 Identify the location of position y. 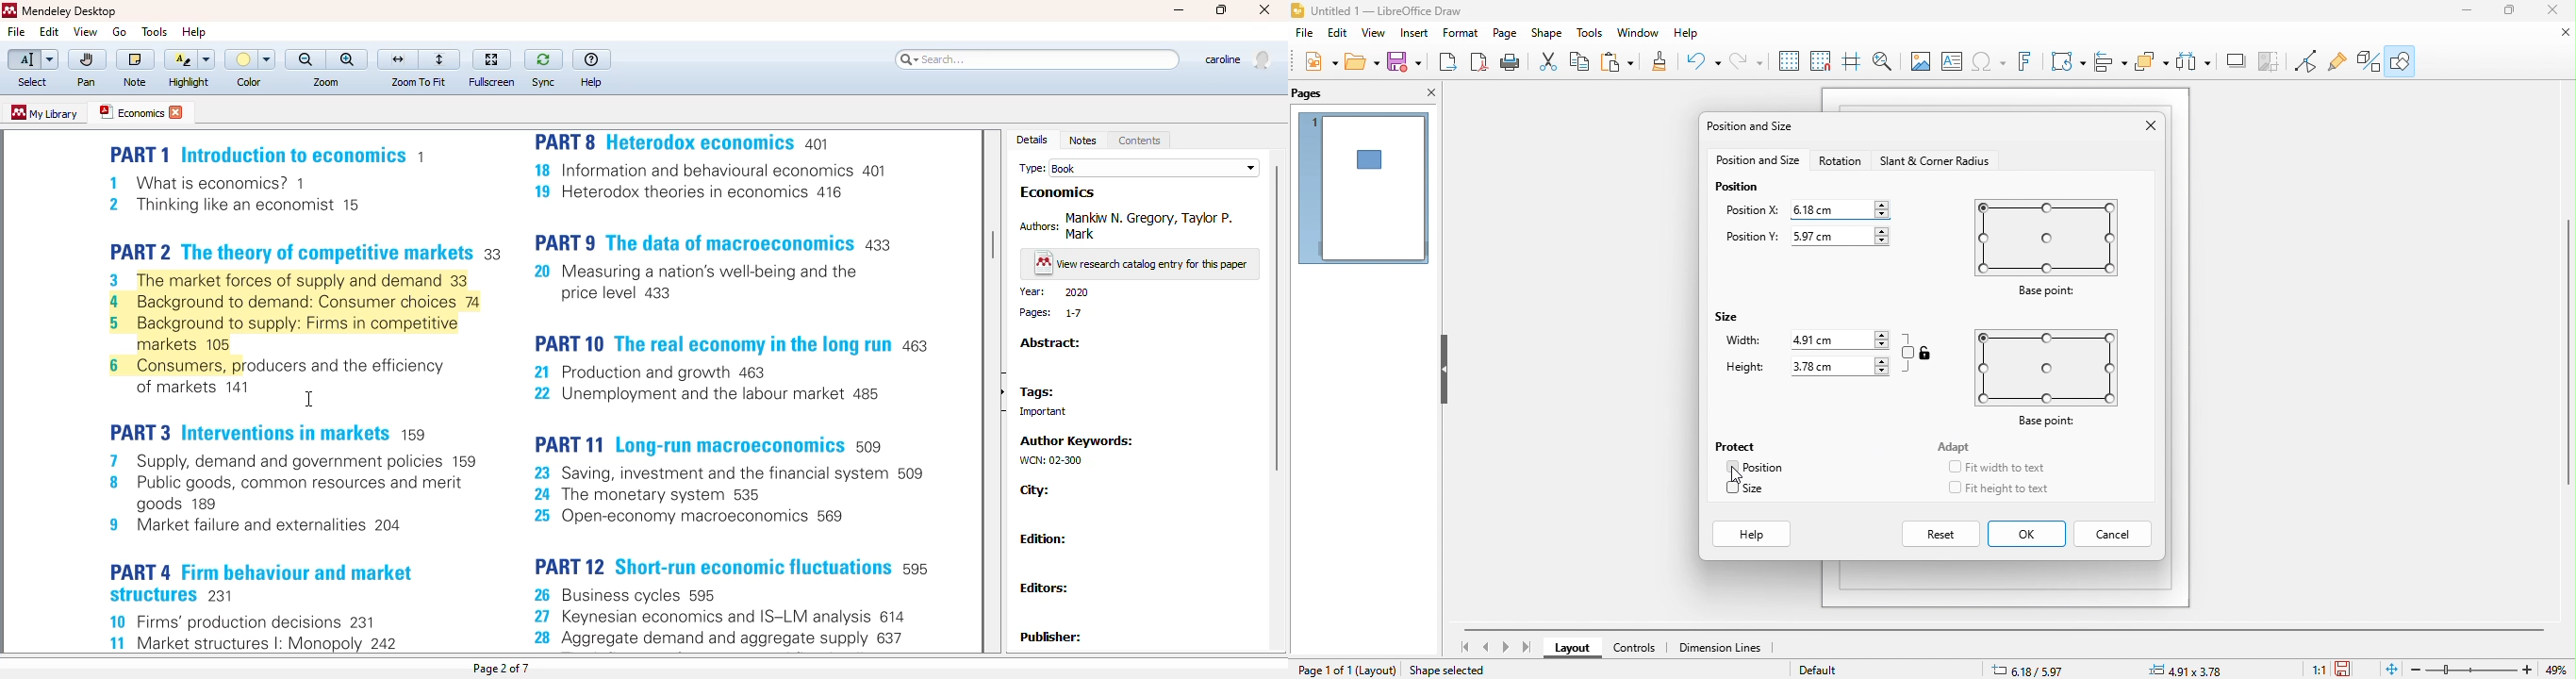
(1755, 238).